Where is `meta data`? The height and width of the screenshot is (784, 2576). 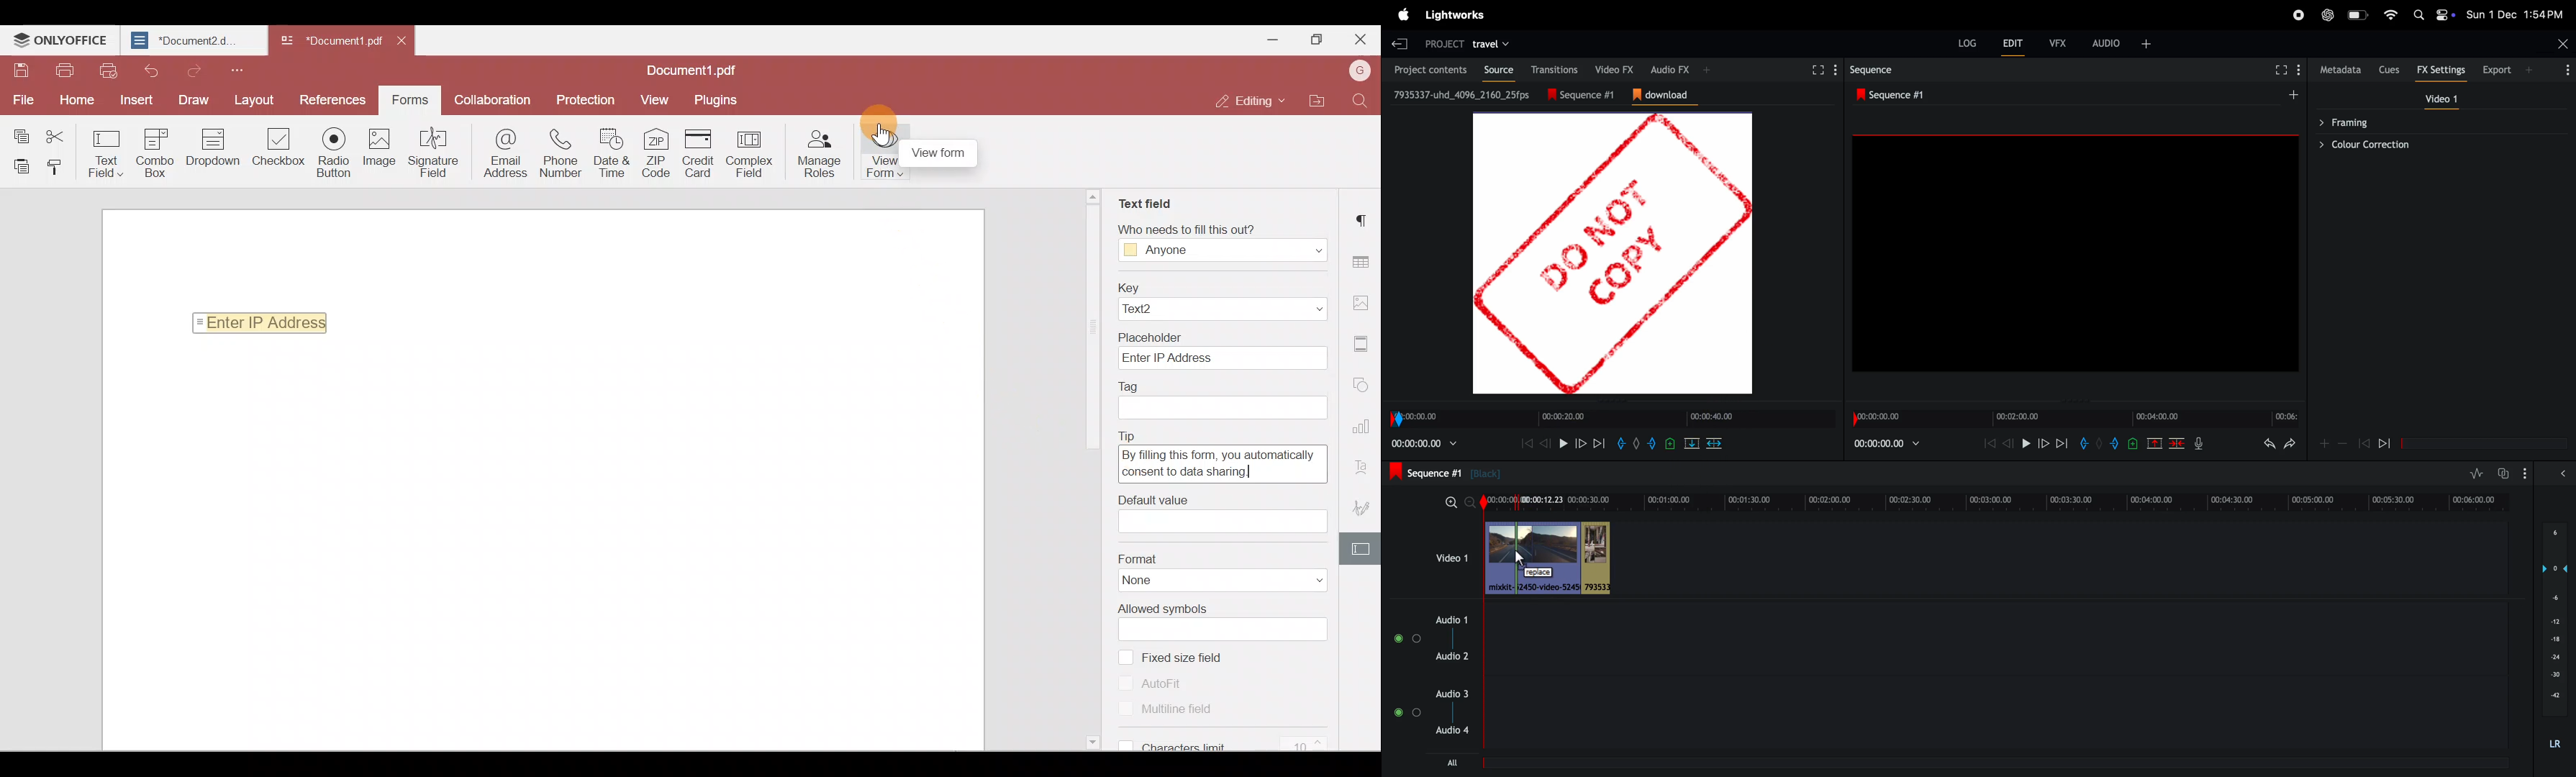 meta data is located at coordinates (2342, 70).